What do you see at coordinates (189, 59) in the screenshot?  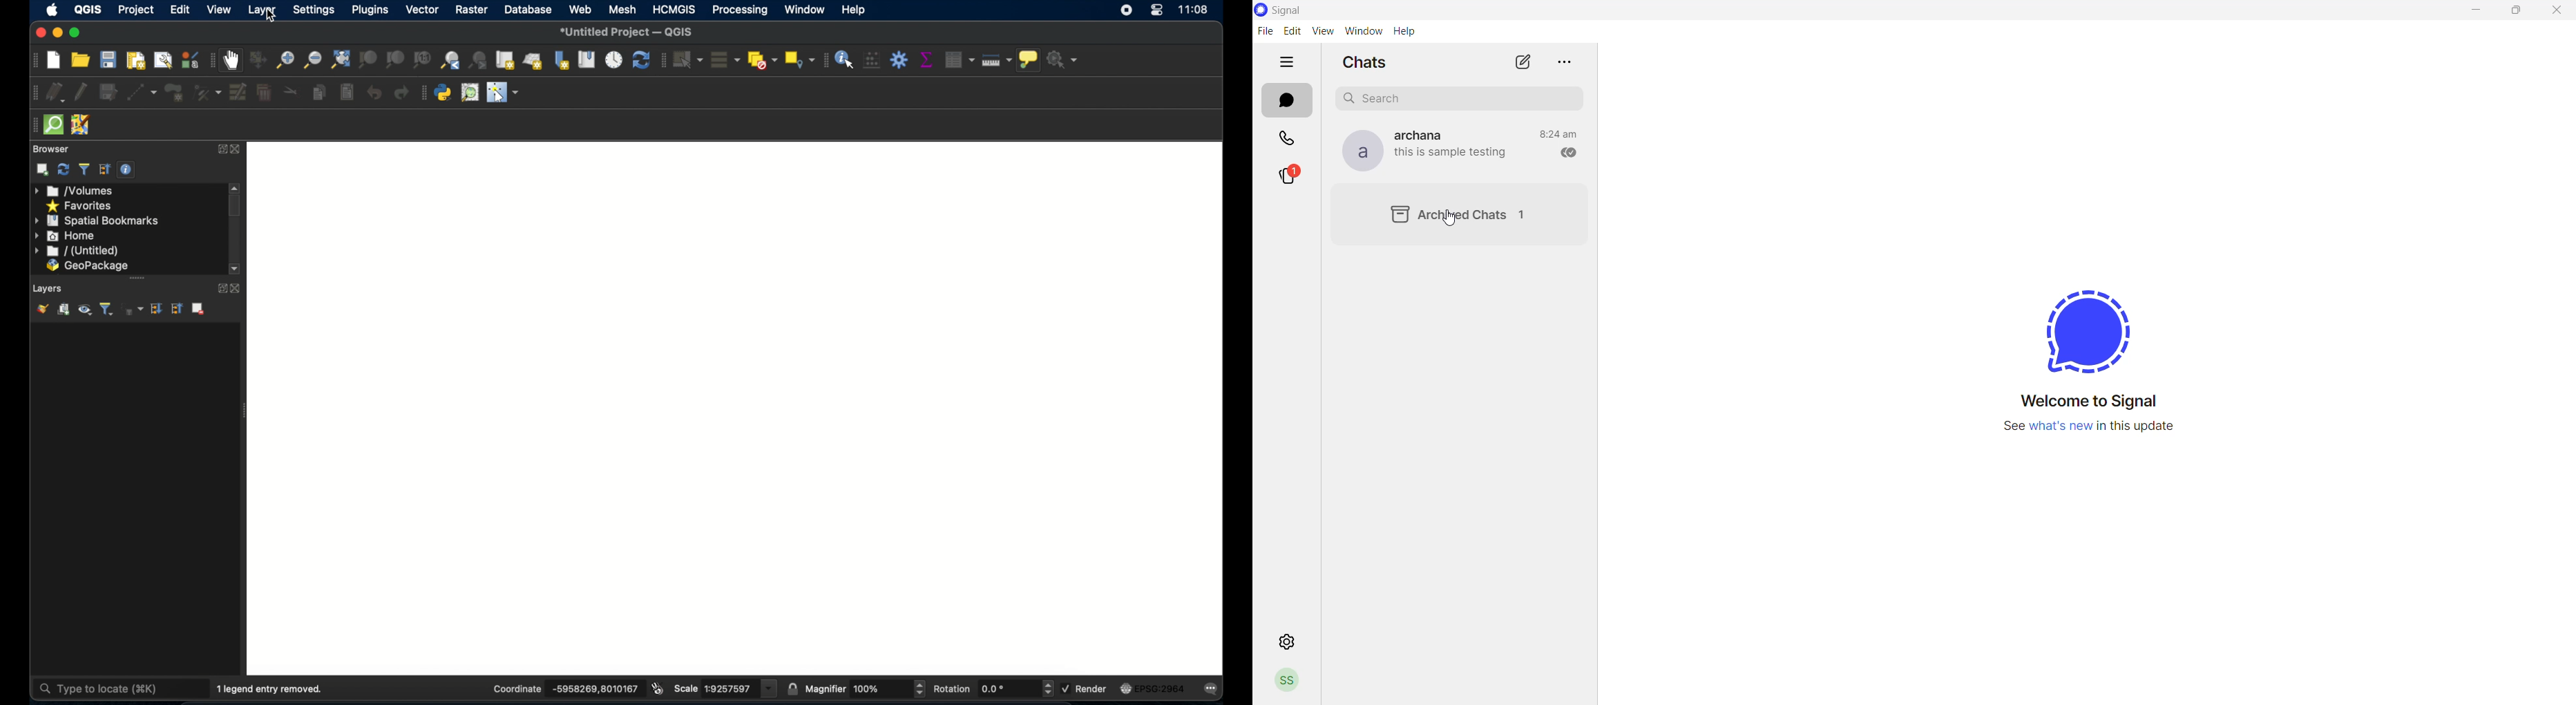 I see `style manager` at bounding box center [189, 59].